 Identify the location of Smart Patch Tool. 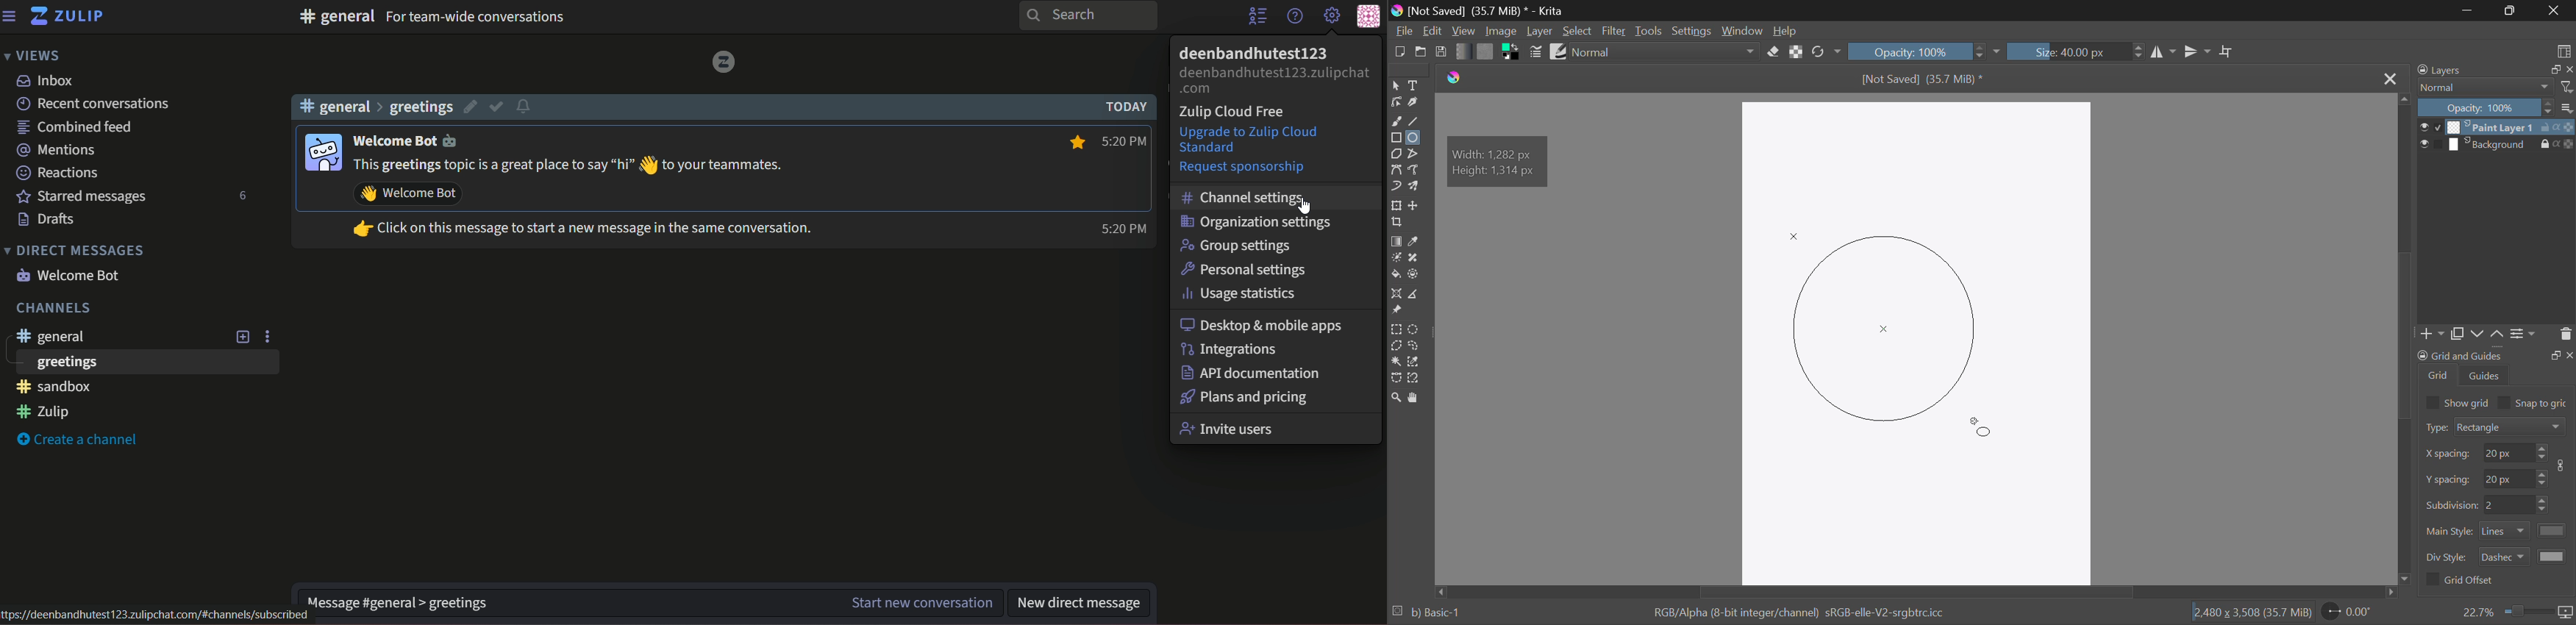
(1414, 258).